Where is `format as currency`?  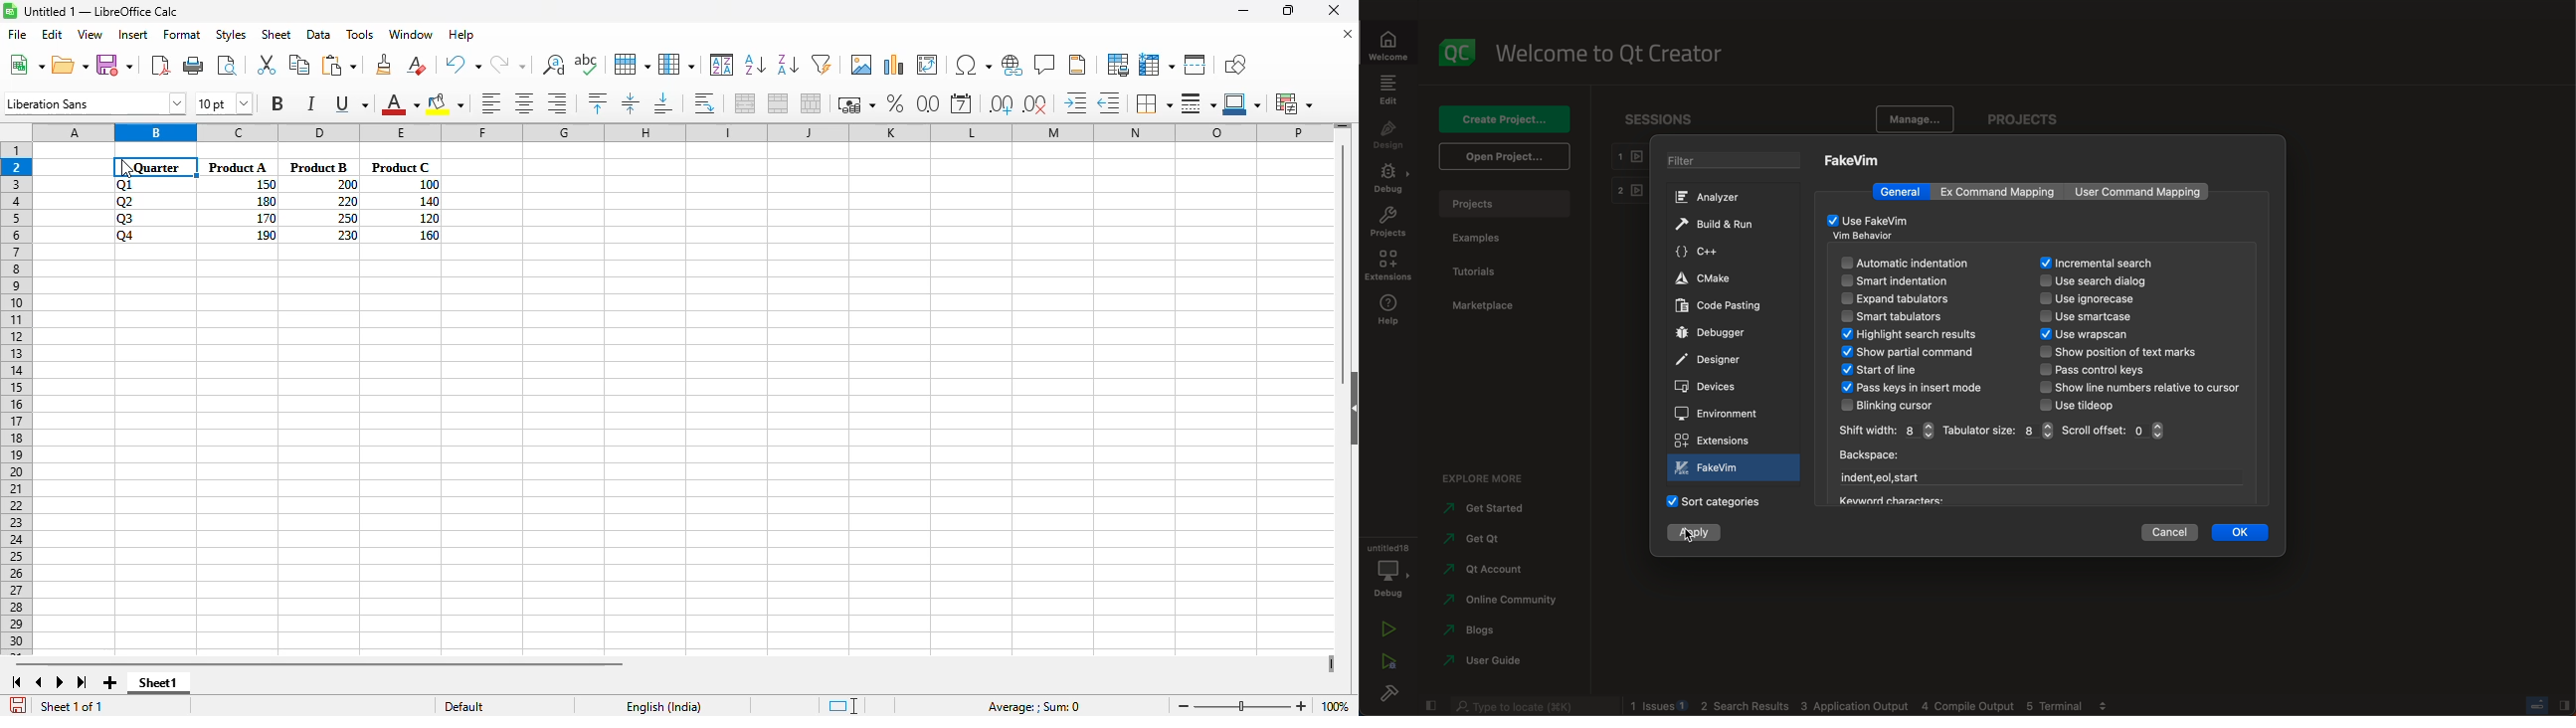
format as currency is located at coordinates (855, 104).